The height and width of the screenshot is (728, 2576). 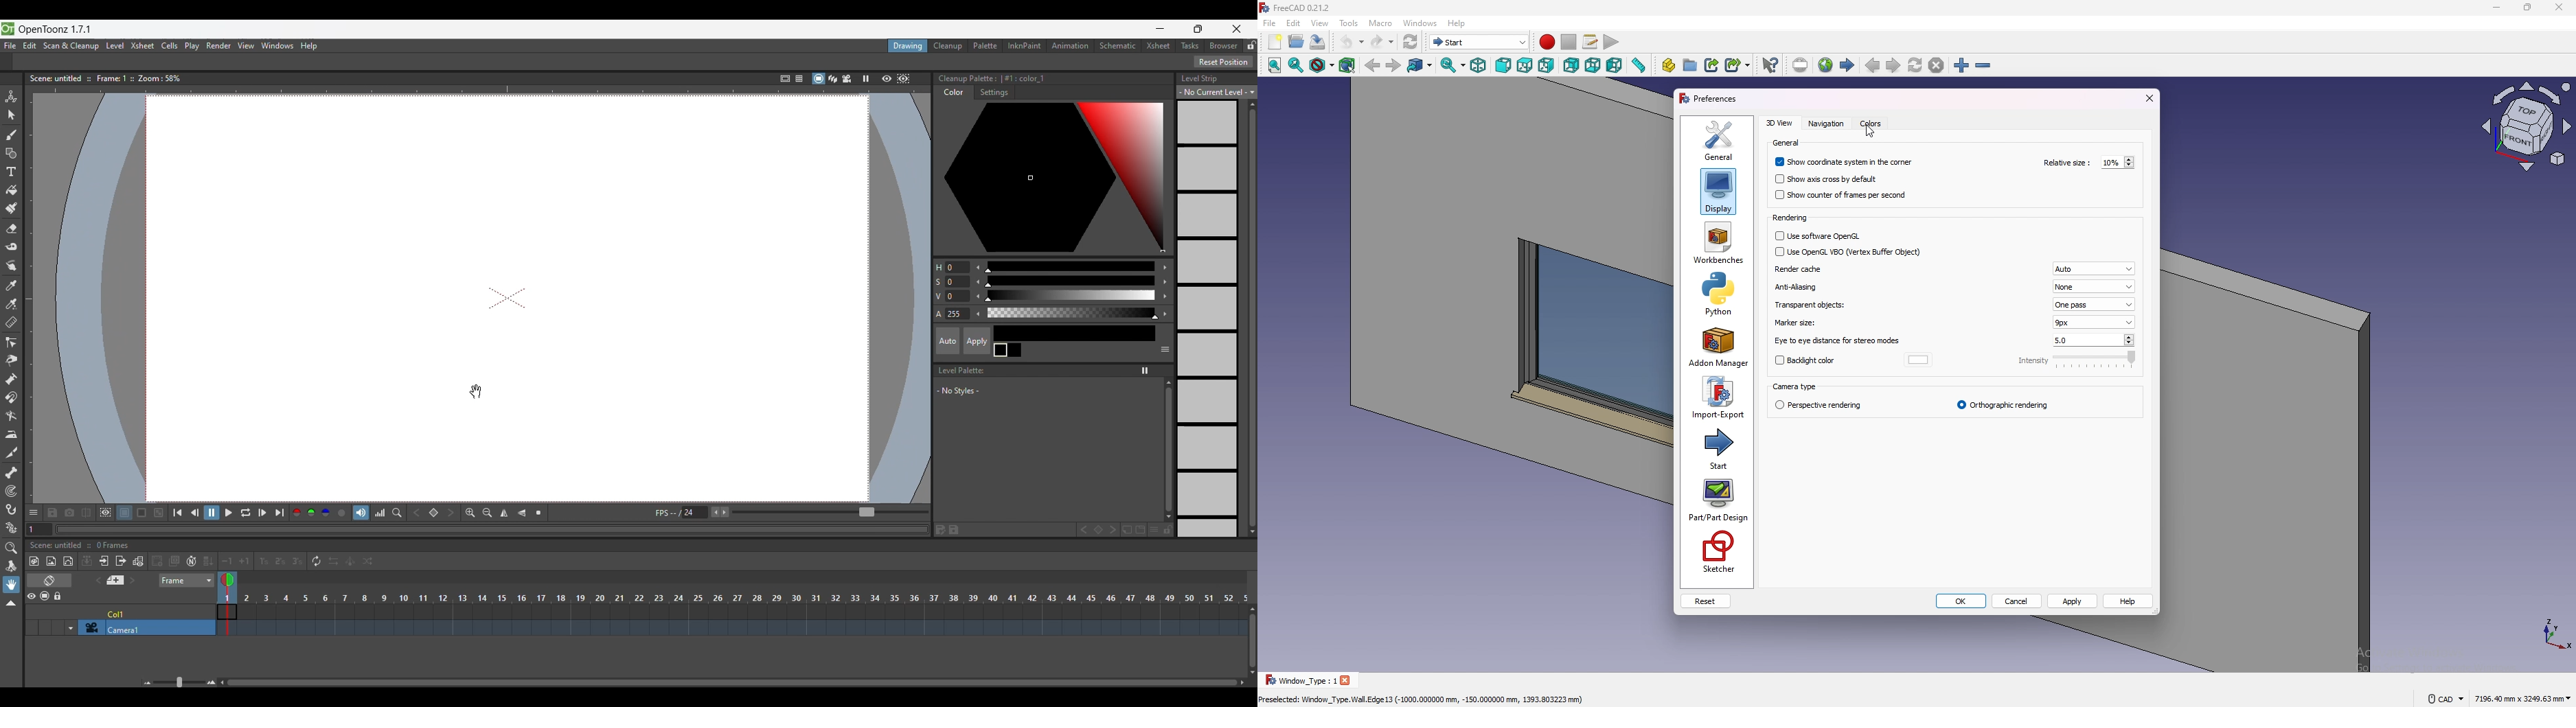 What do you see at coordinates (1299, 680) in the screenshot?
I see `Window _Type : 1` at bounding box center [1299, 680].